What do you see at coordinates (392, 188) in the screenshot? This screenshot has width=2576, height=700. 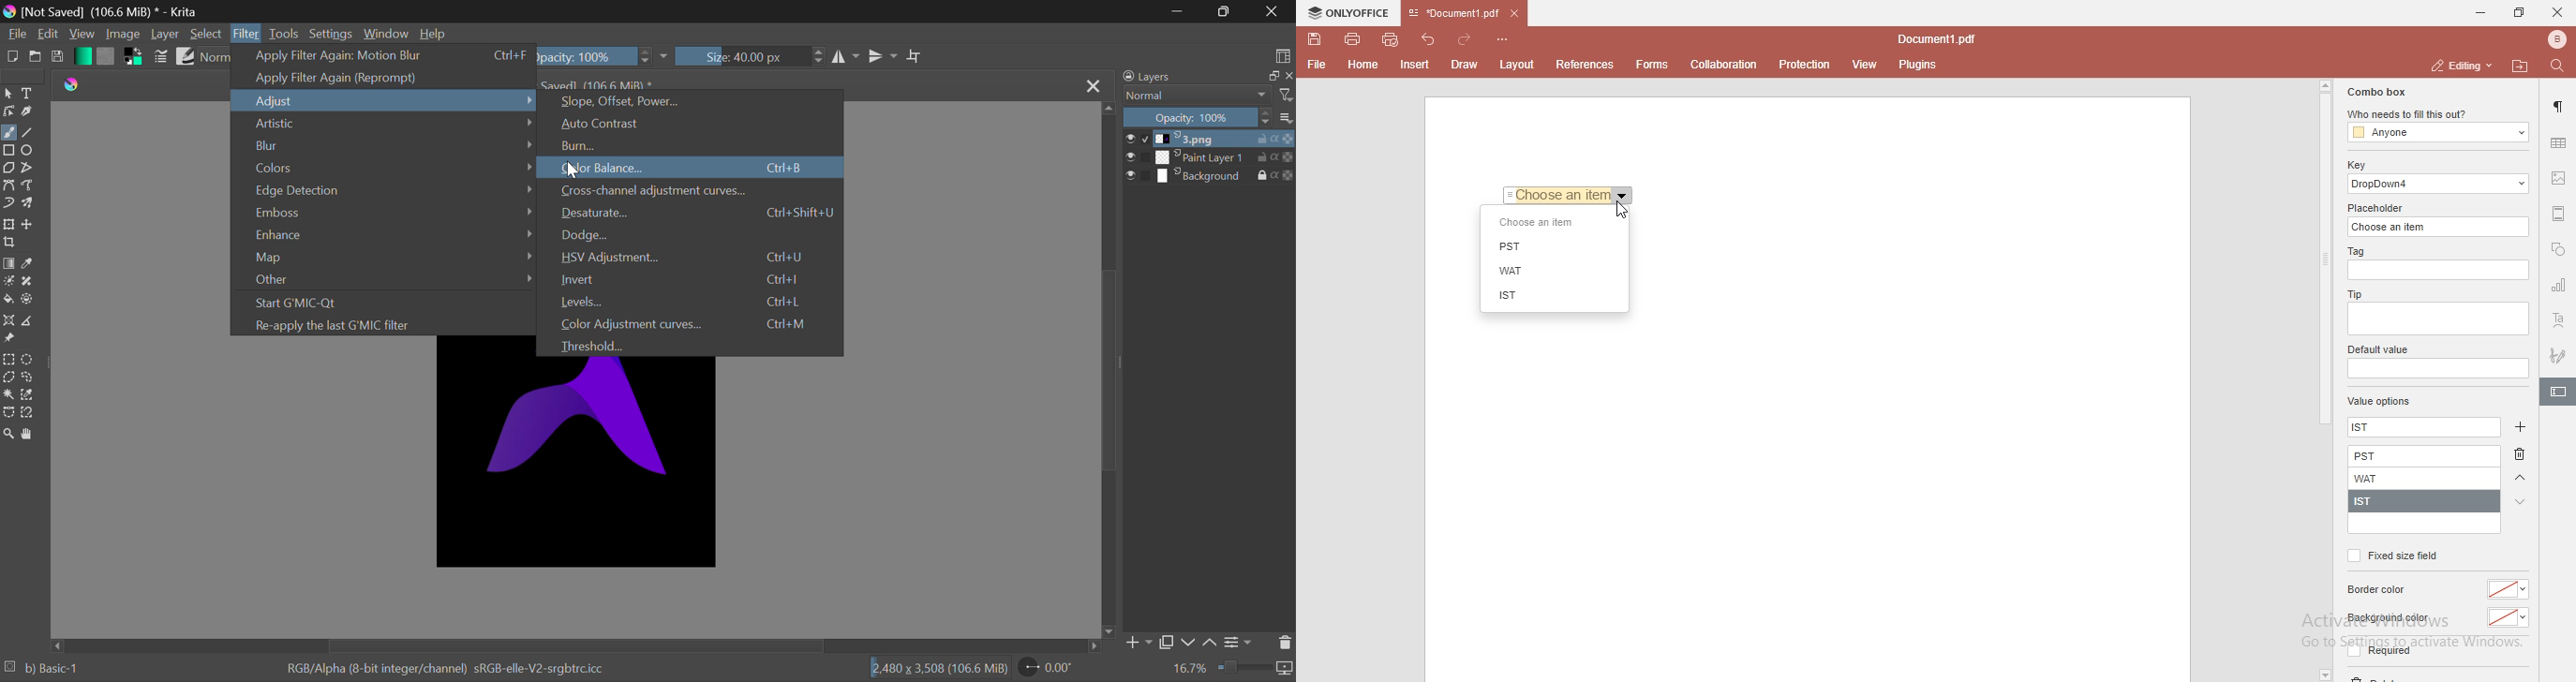 I see `Edge Detection` at bounding box center [392, 188].